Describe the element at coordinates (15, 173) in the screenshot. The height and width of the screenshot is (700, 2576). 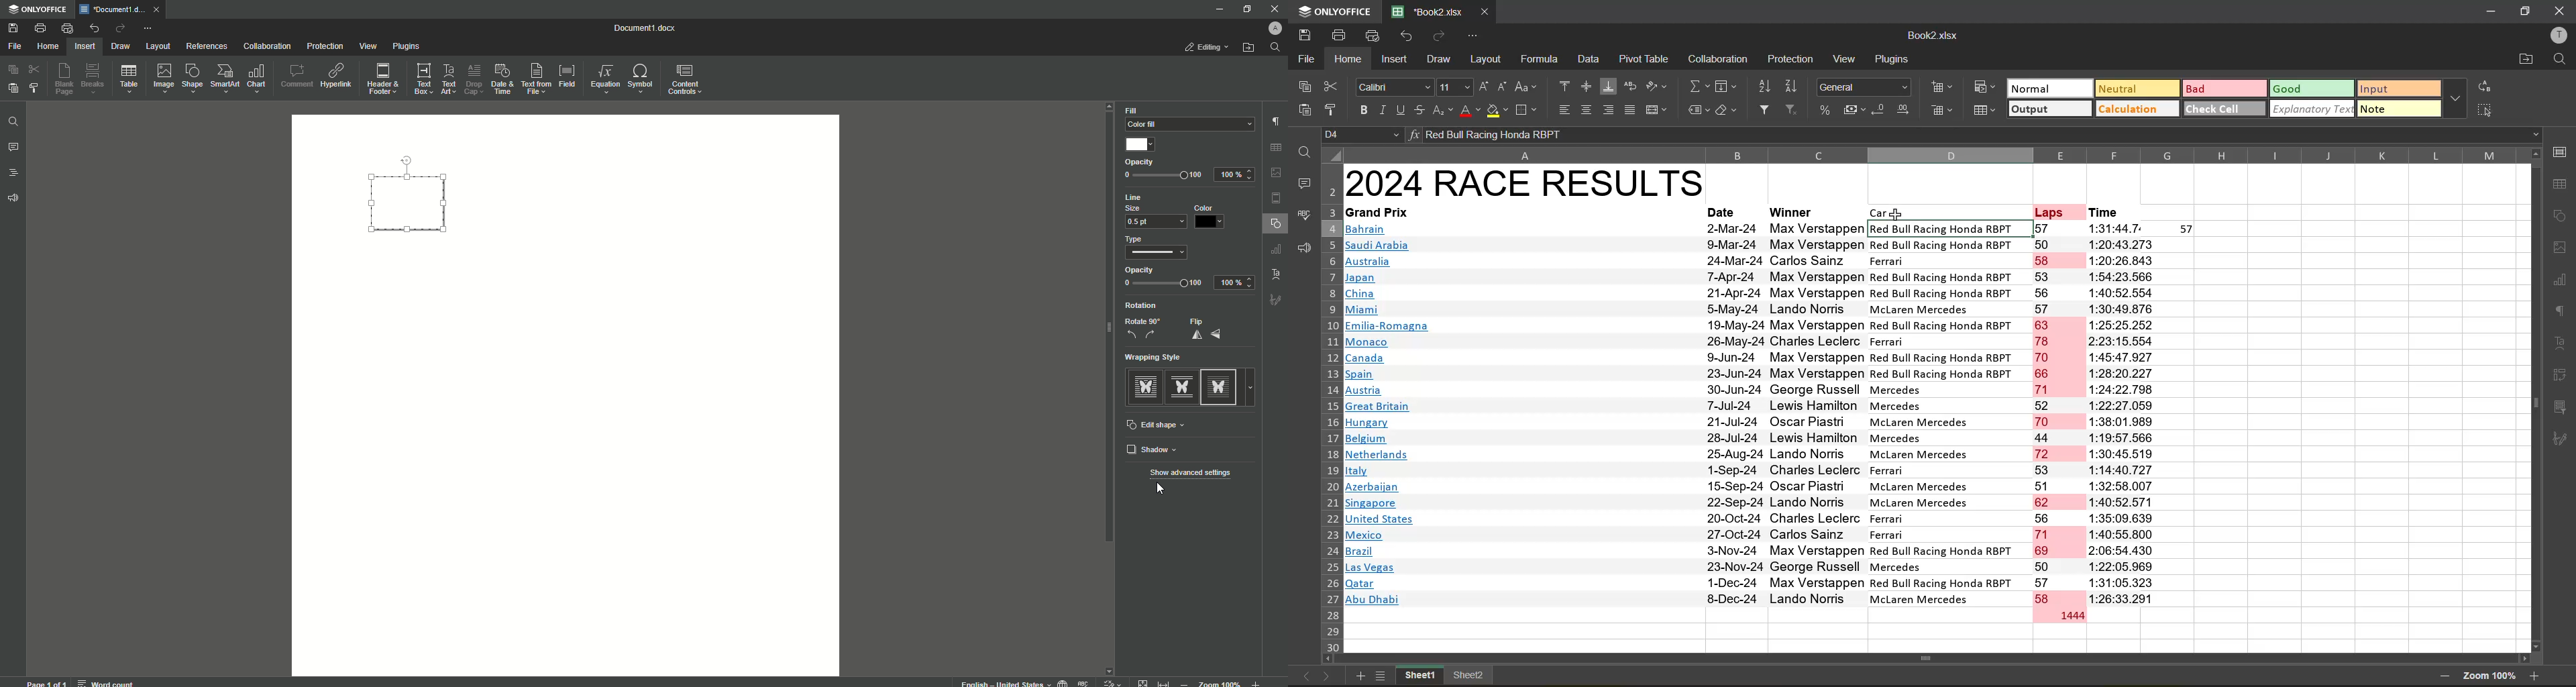
I see `Headings` at that location.